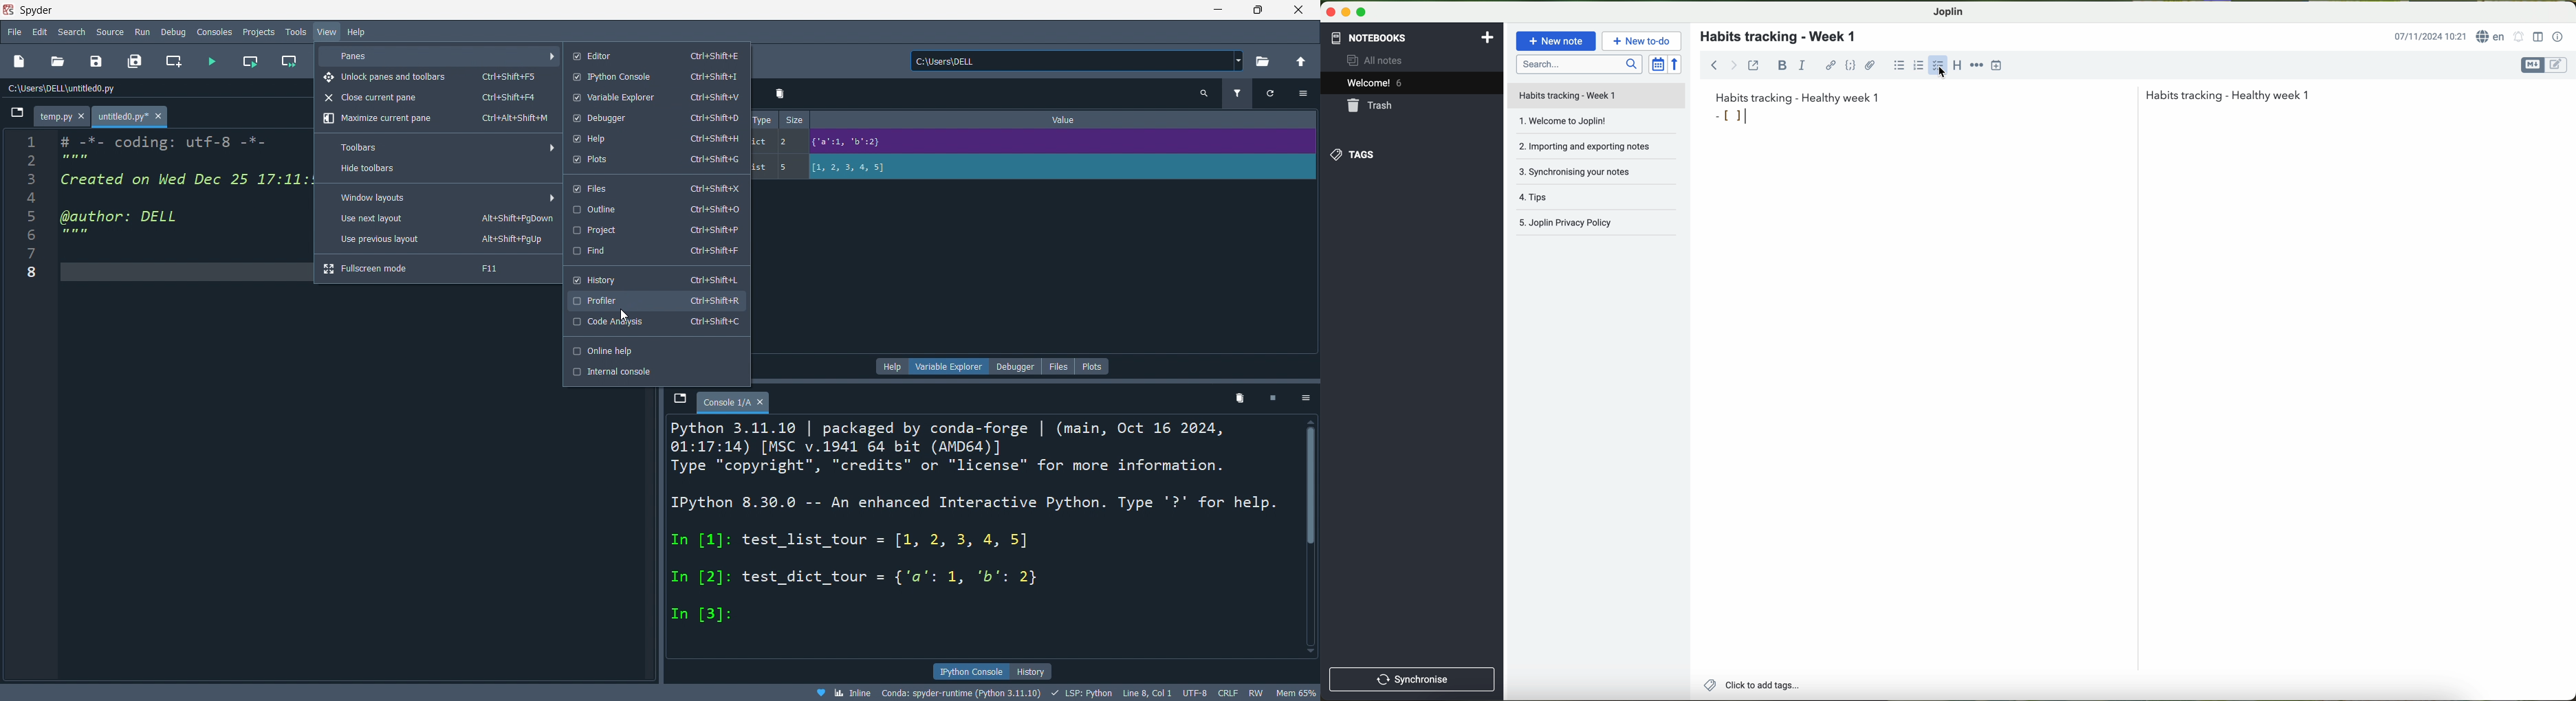  I want to click on Inline Conda: spyder-runtime (Python 3.11.10) LSP: Python Line 8, Col 1 UTF-8 CRLF RW Mem 65%, so click(1056, 693).